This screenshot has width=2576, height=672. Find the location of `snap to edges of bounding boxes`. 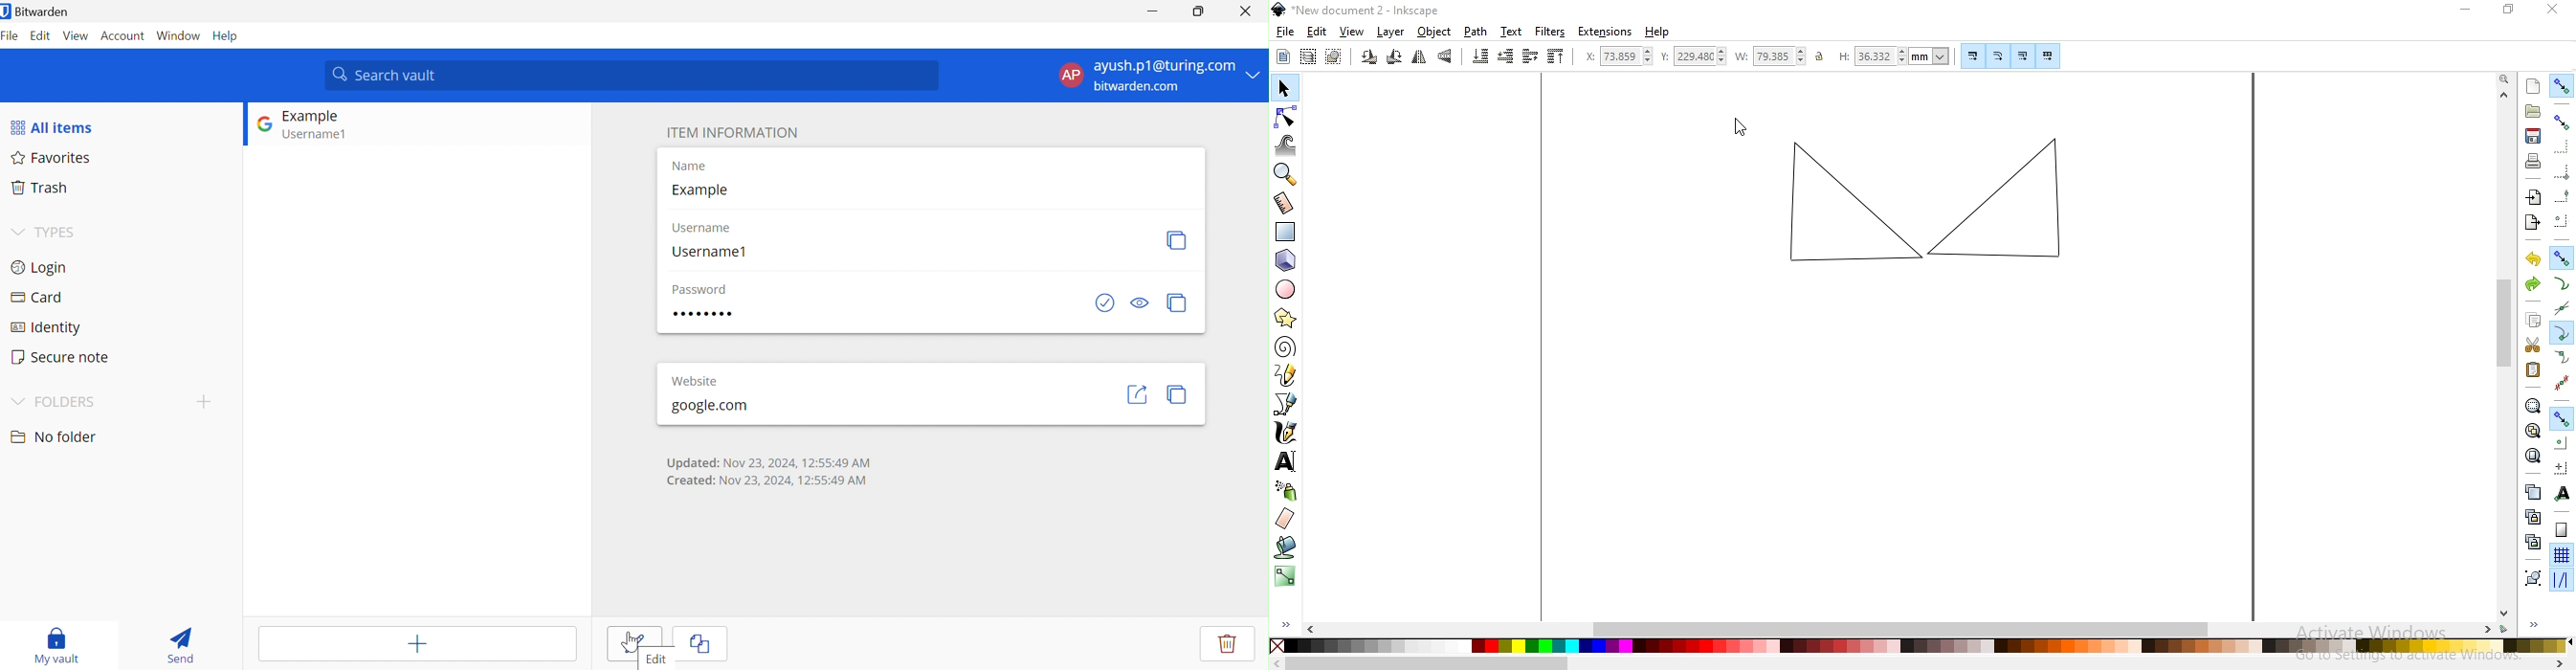

snap to edges of bounding boxes is located at coordinates (2564, 146).